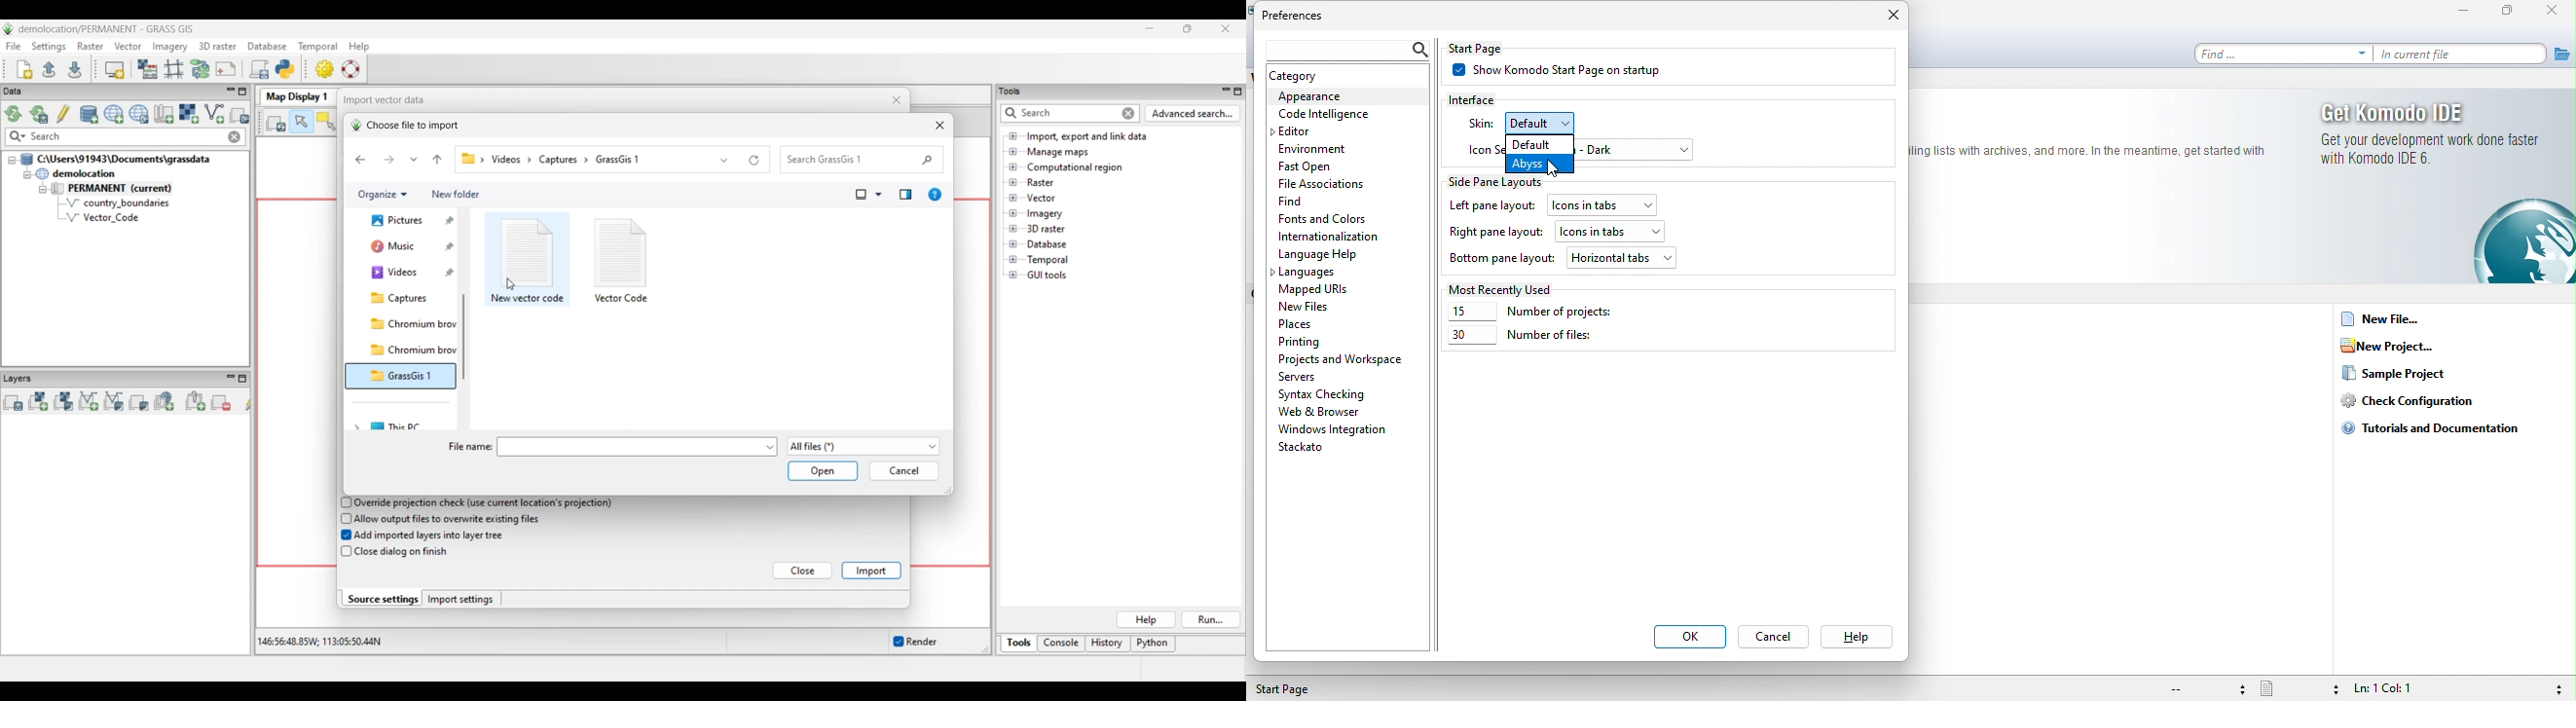 The width and height of the screenshot is (2576, 728). What do you see at coordinates (1491, 206) in the screenshot?
I see `left pane layout` at bounding box center [1491, 206].